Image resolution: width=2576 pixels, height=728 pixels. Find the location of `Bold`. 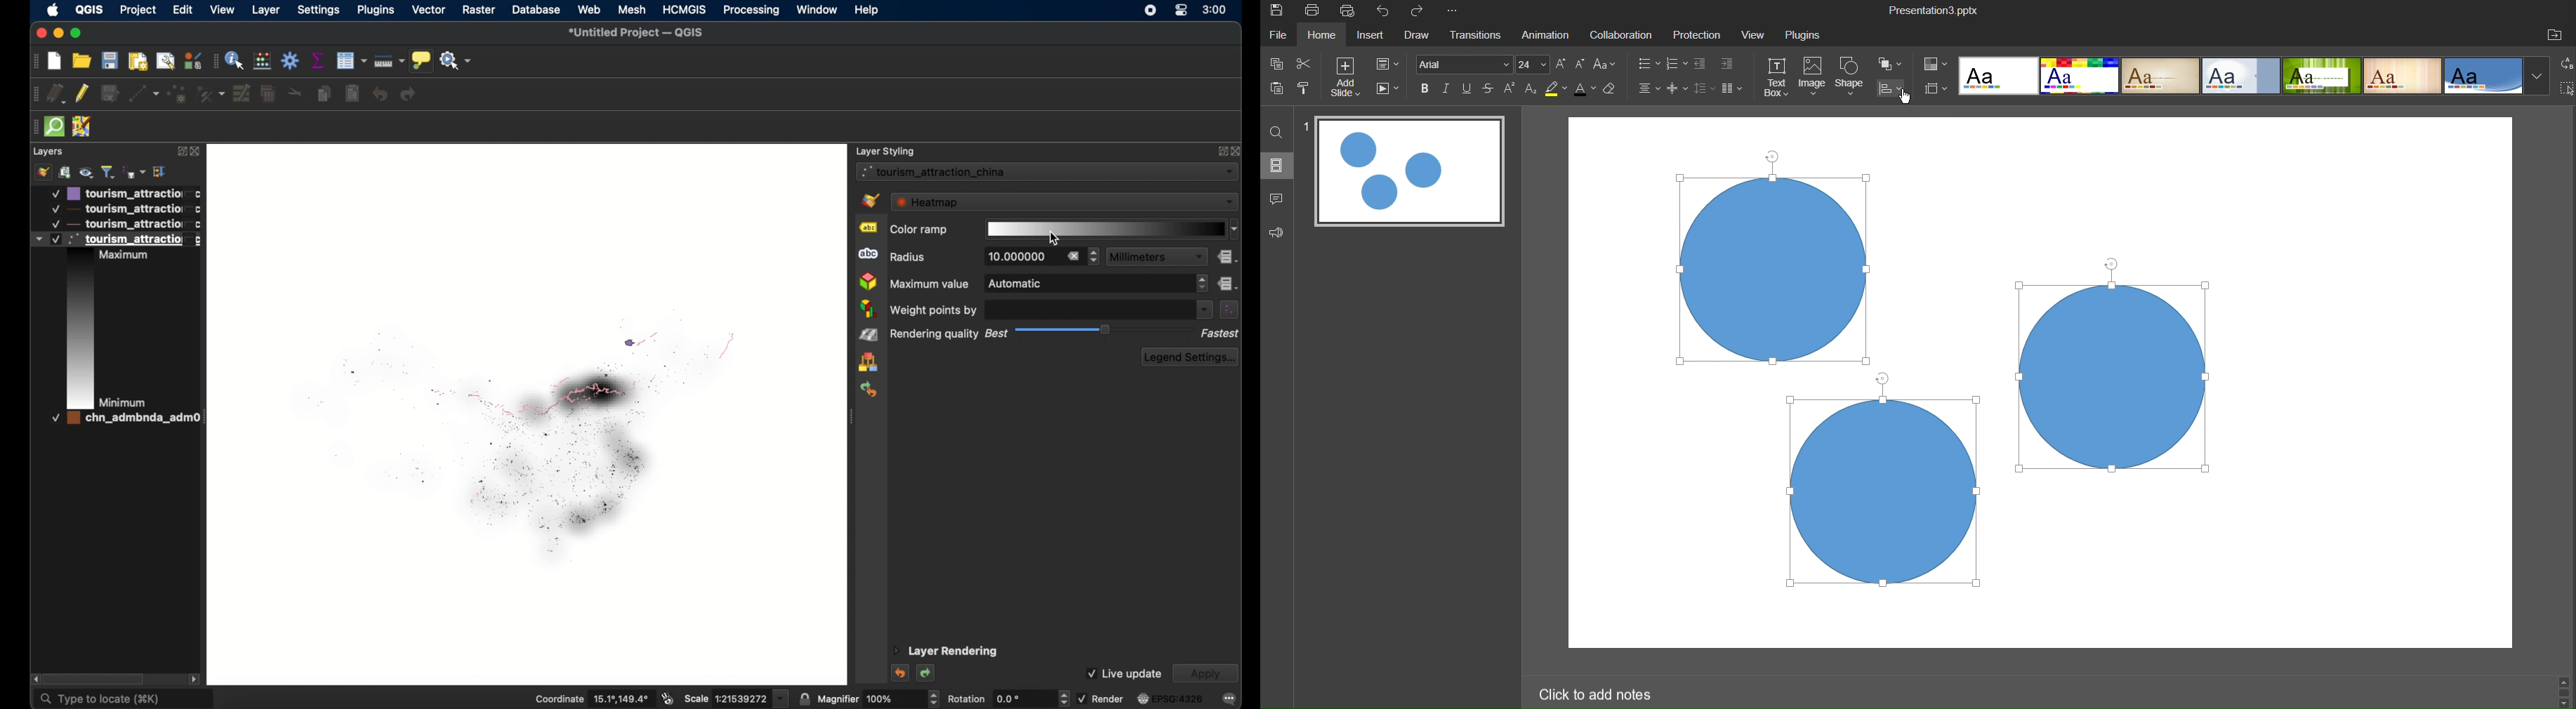

Bold is located at coordinates (1426, 88).